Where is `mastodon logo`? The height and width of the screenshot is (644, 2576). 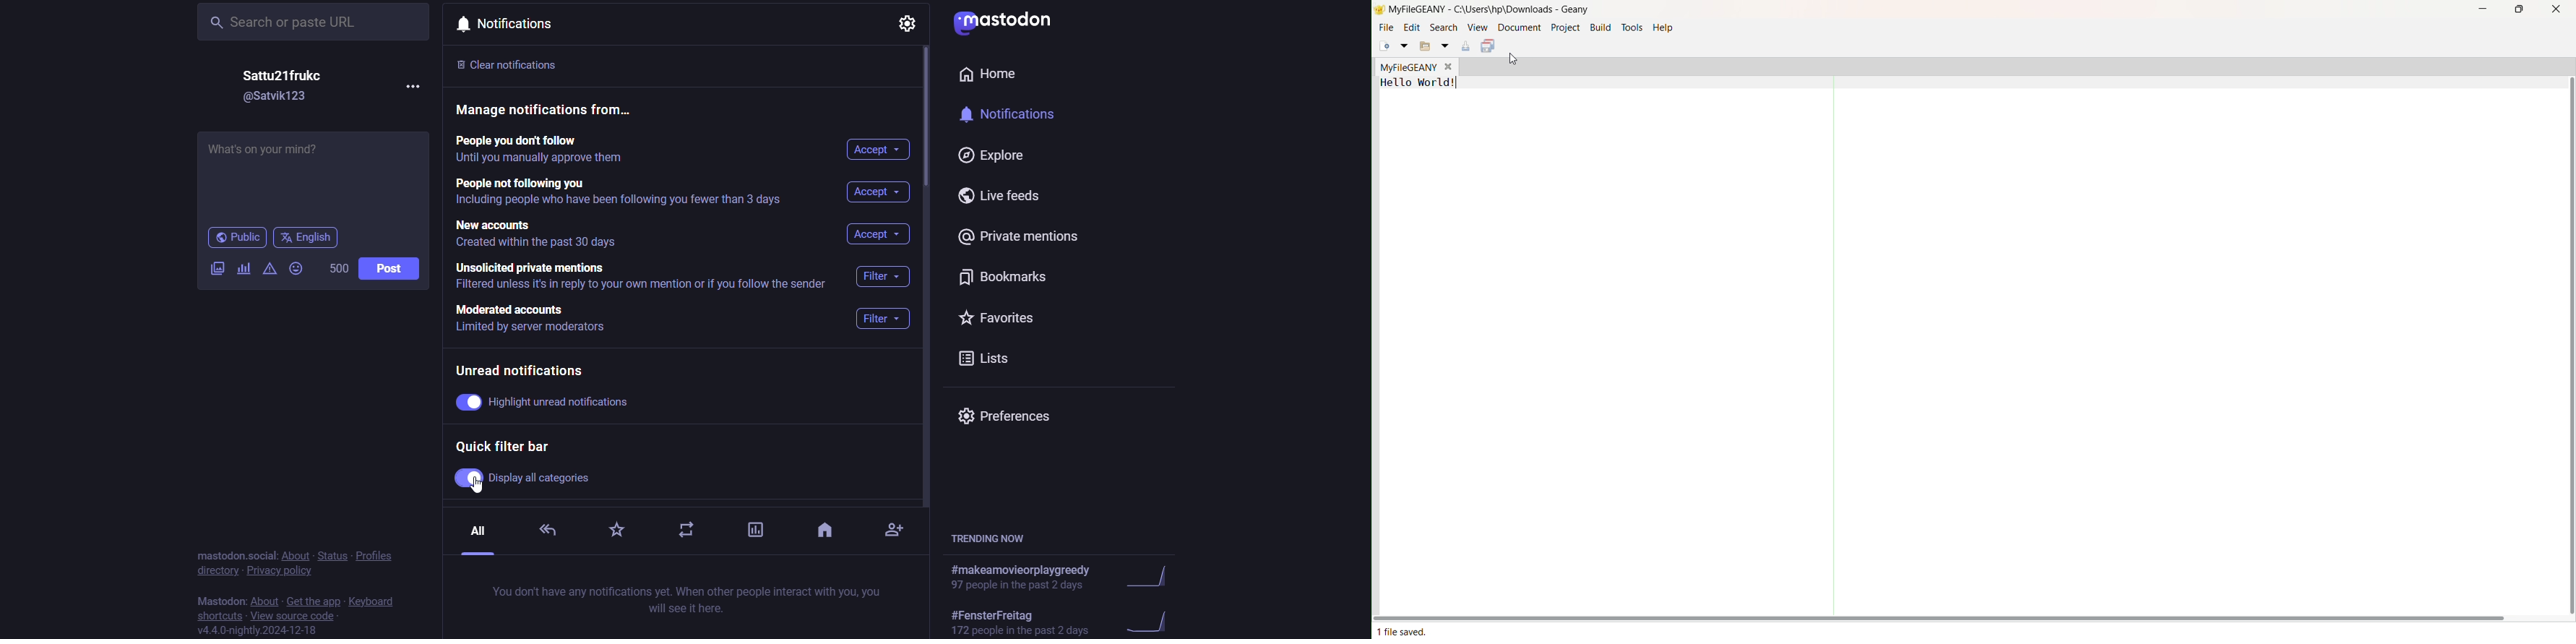 mastodon logo is located at coordinates (1007, 23).